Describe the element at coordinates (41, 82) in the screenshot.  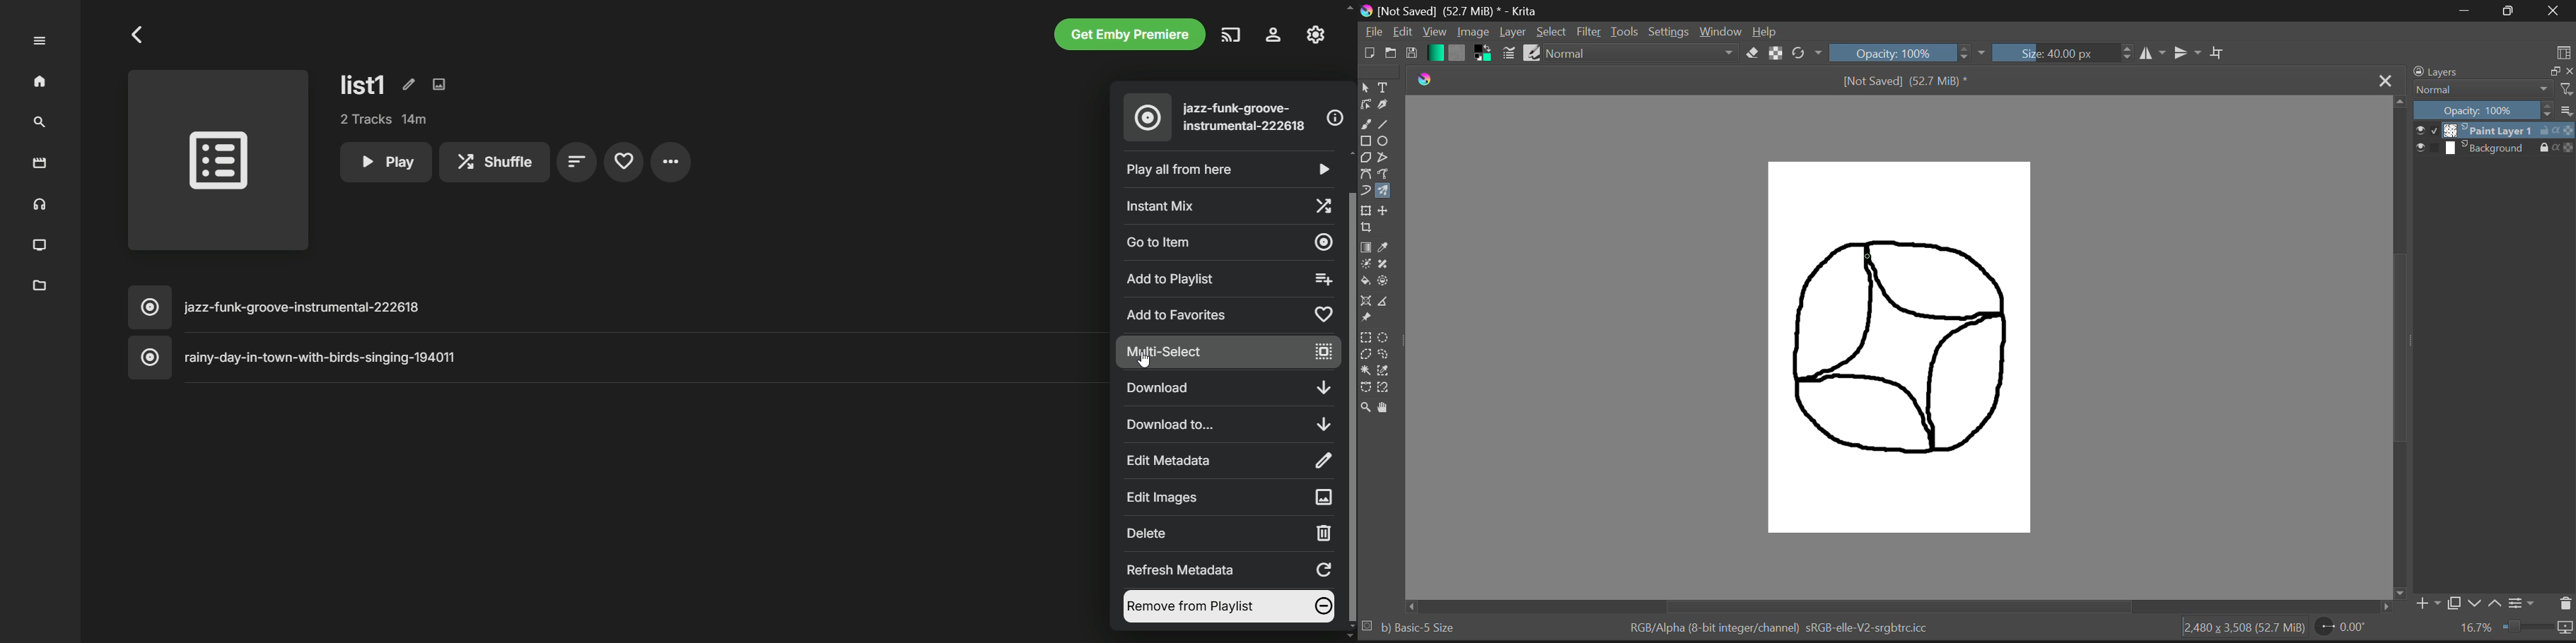
I see `home` at that location.